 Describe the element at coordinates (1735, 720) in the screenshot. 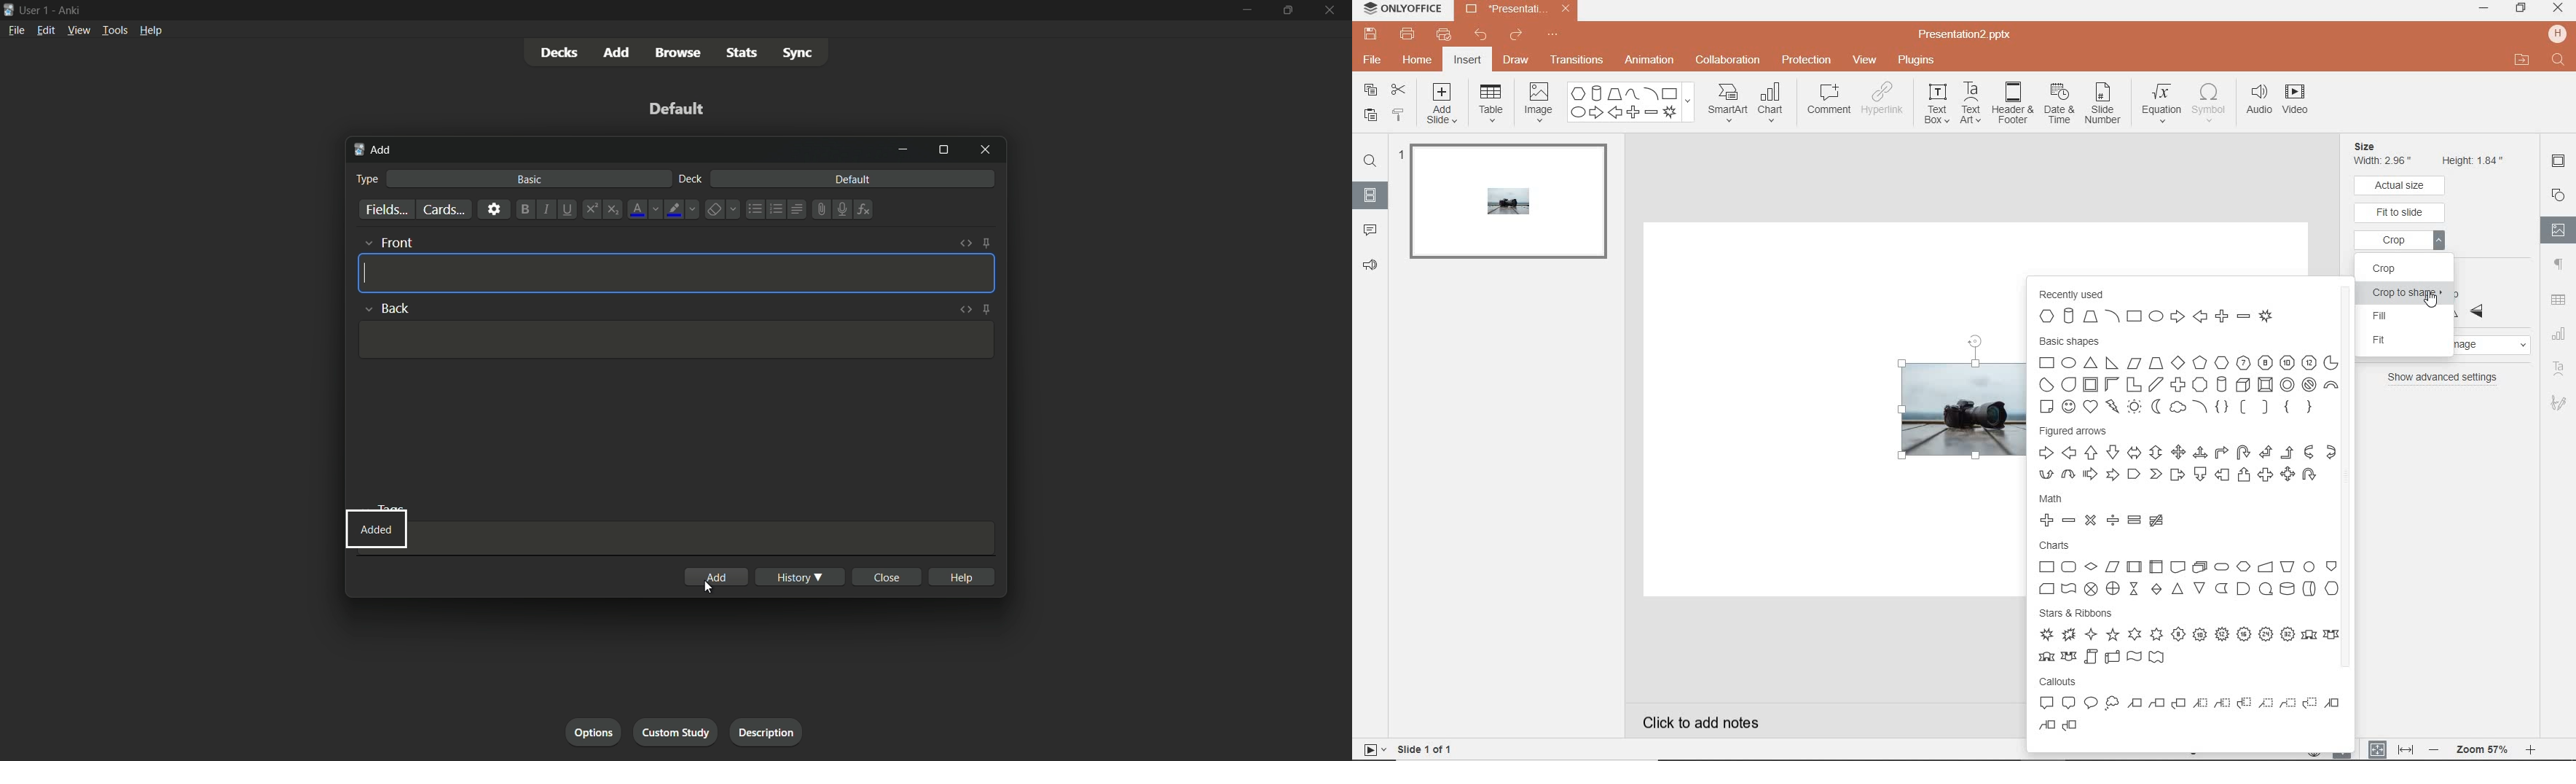

I see `click to add notes` at that location.